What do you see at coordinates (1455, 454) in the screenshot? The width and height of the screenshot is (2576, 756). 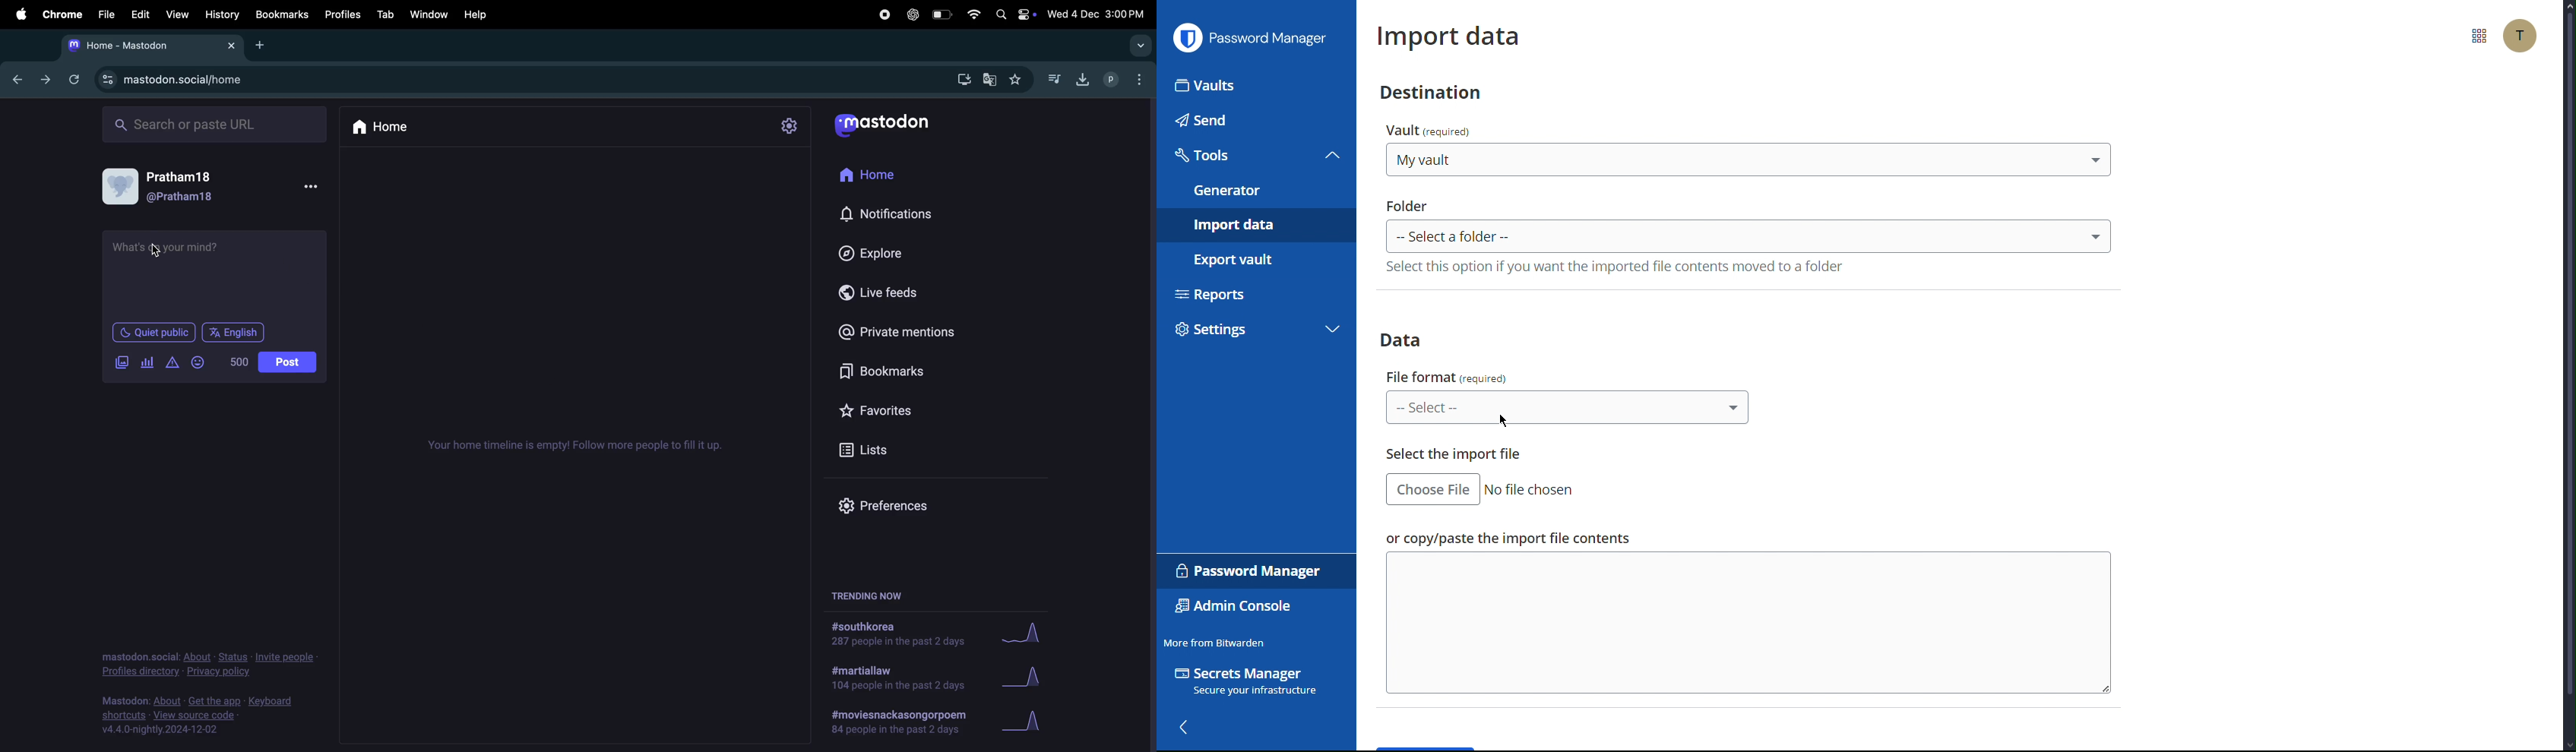 I see `Select the import file` at bounding box center [1455, 454].